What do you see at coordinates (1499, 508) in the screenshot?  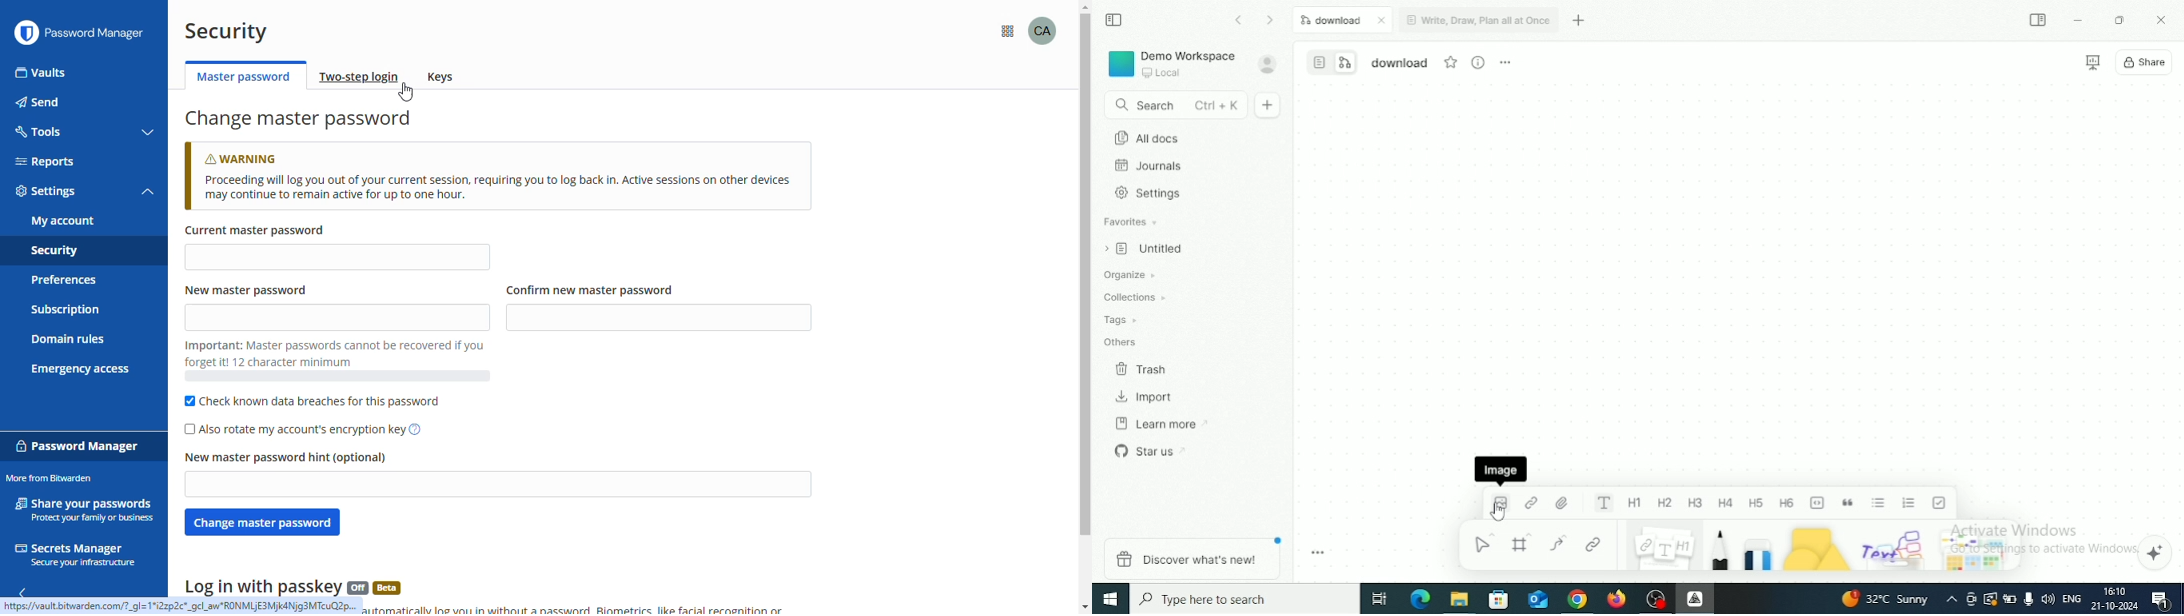 I see `Image` at bounding box center [1499, 508].